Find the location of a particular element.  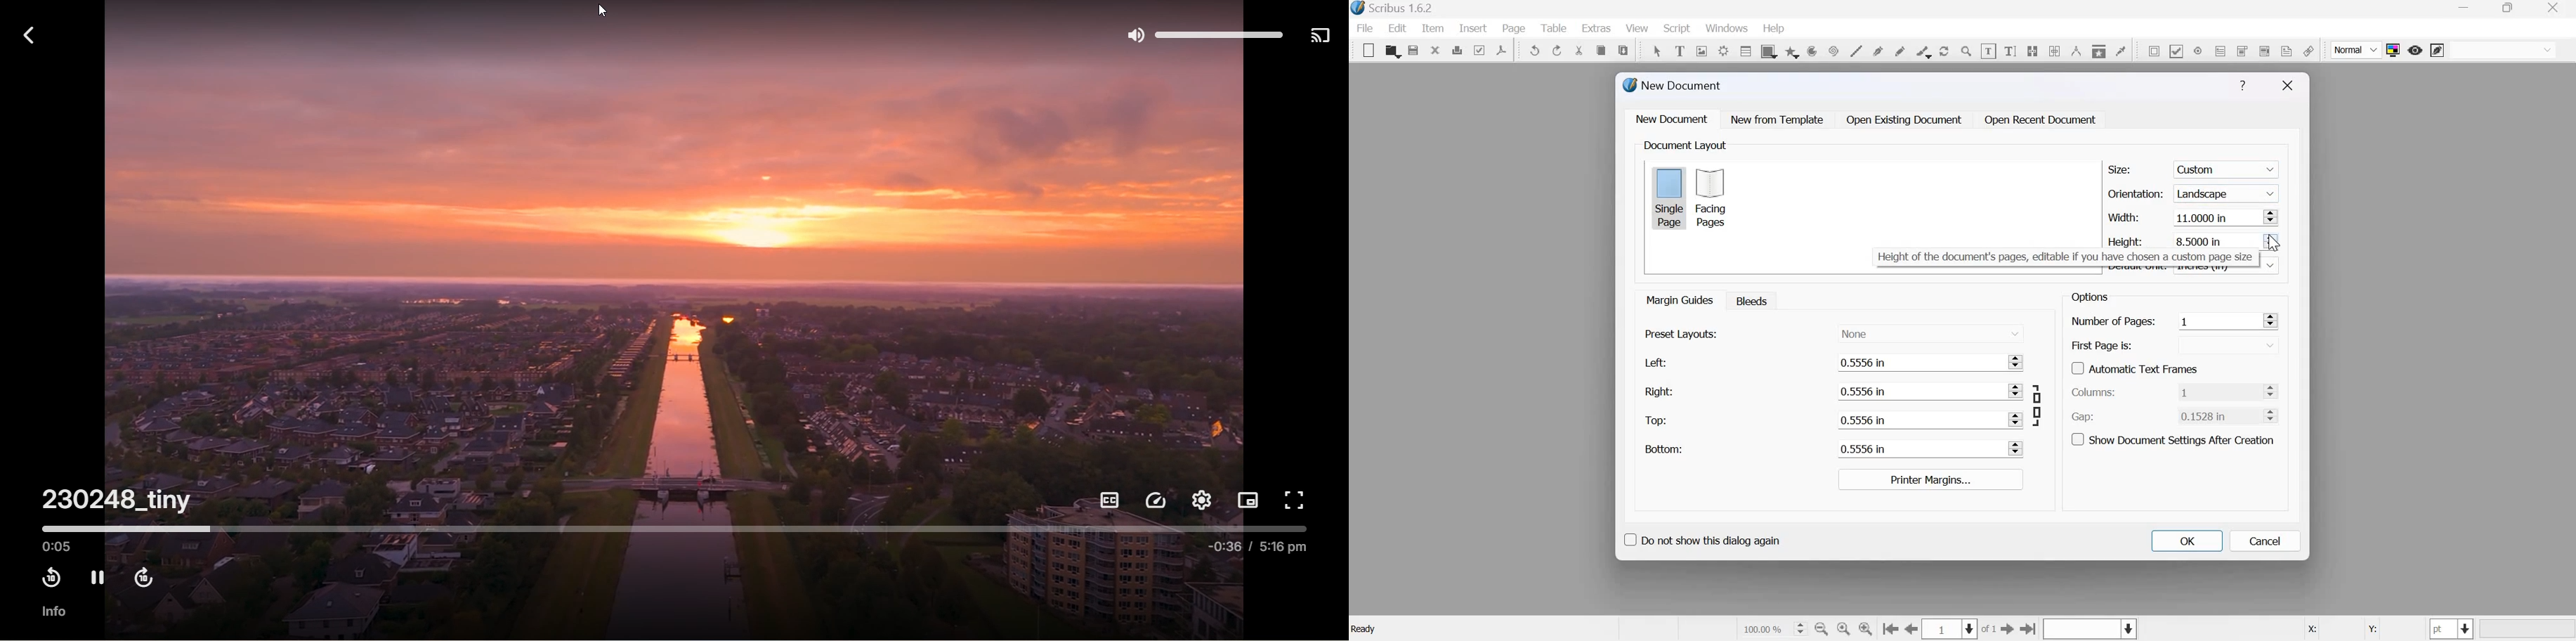

Script is located at coordinates (1676, 29).